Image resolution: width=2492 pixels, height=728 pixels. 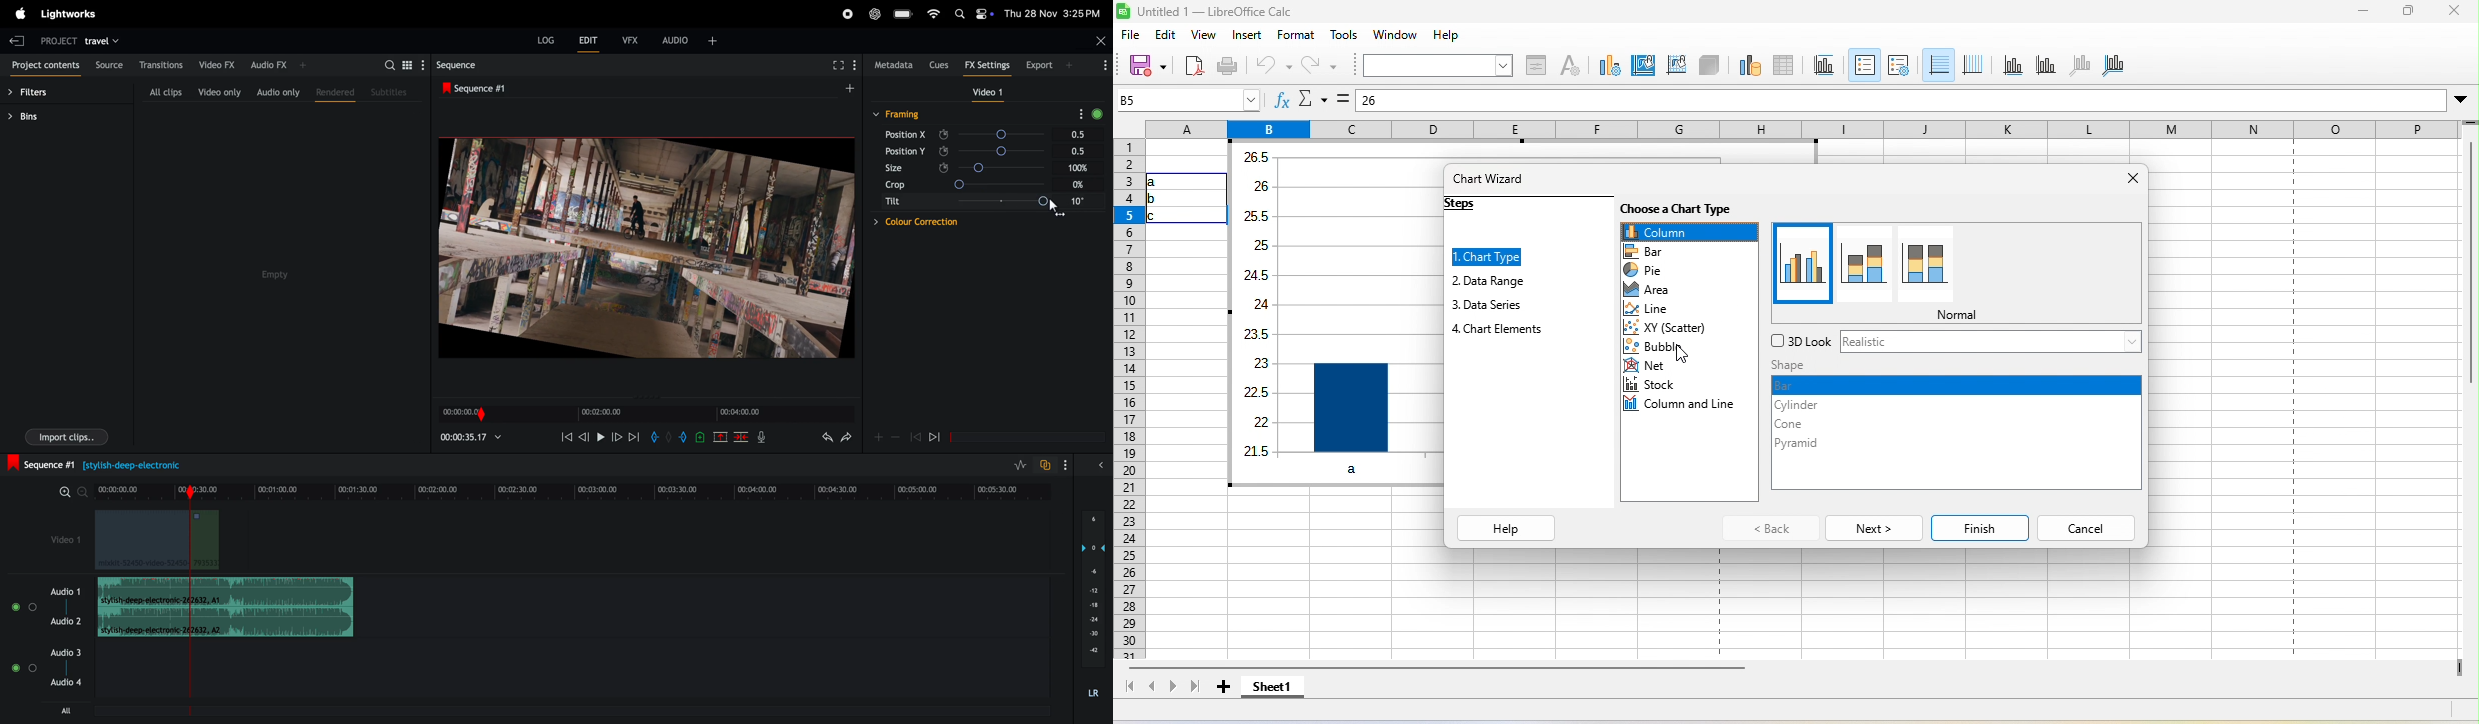 What do you see at coordinates (32, 606) in the screenshot?
I see `solo track` at bounding box center [32, 606].